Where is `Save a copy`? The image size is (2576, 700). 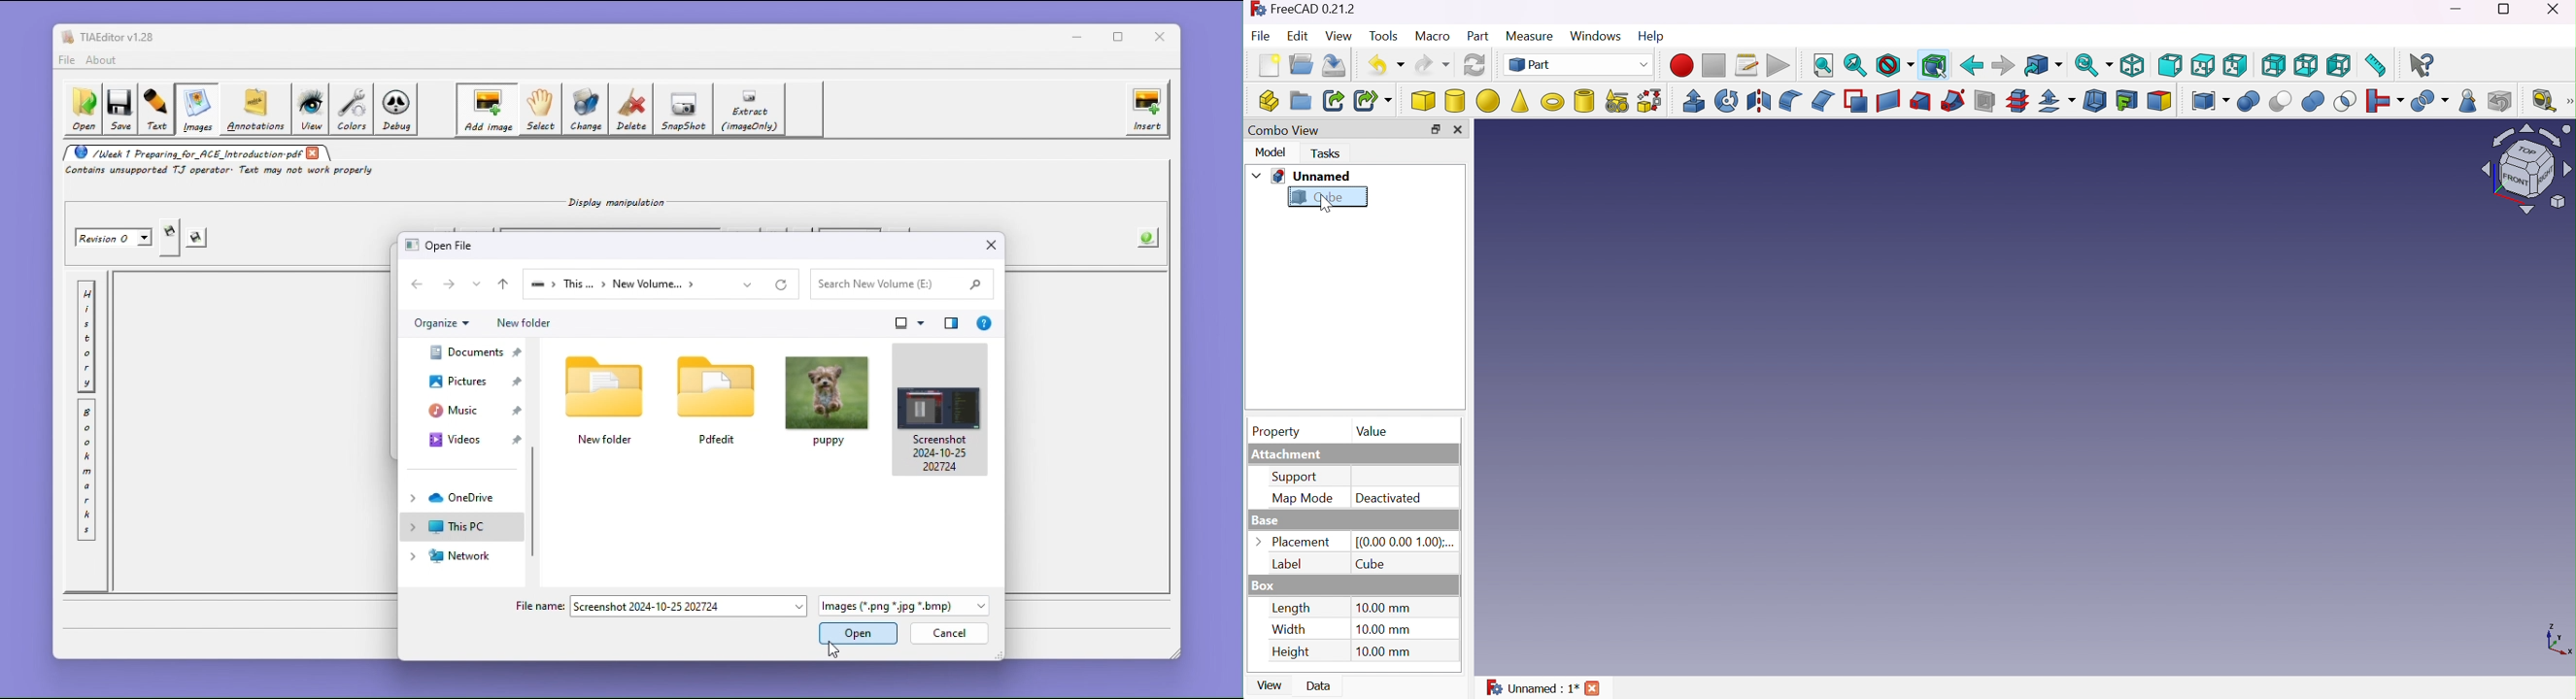
Save a copy is located at coordinates (170, 238).